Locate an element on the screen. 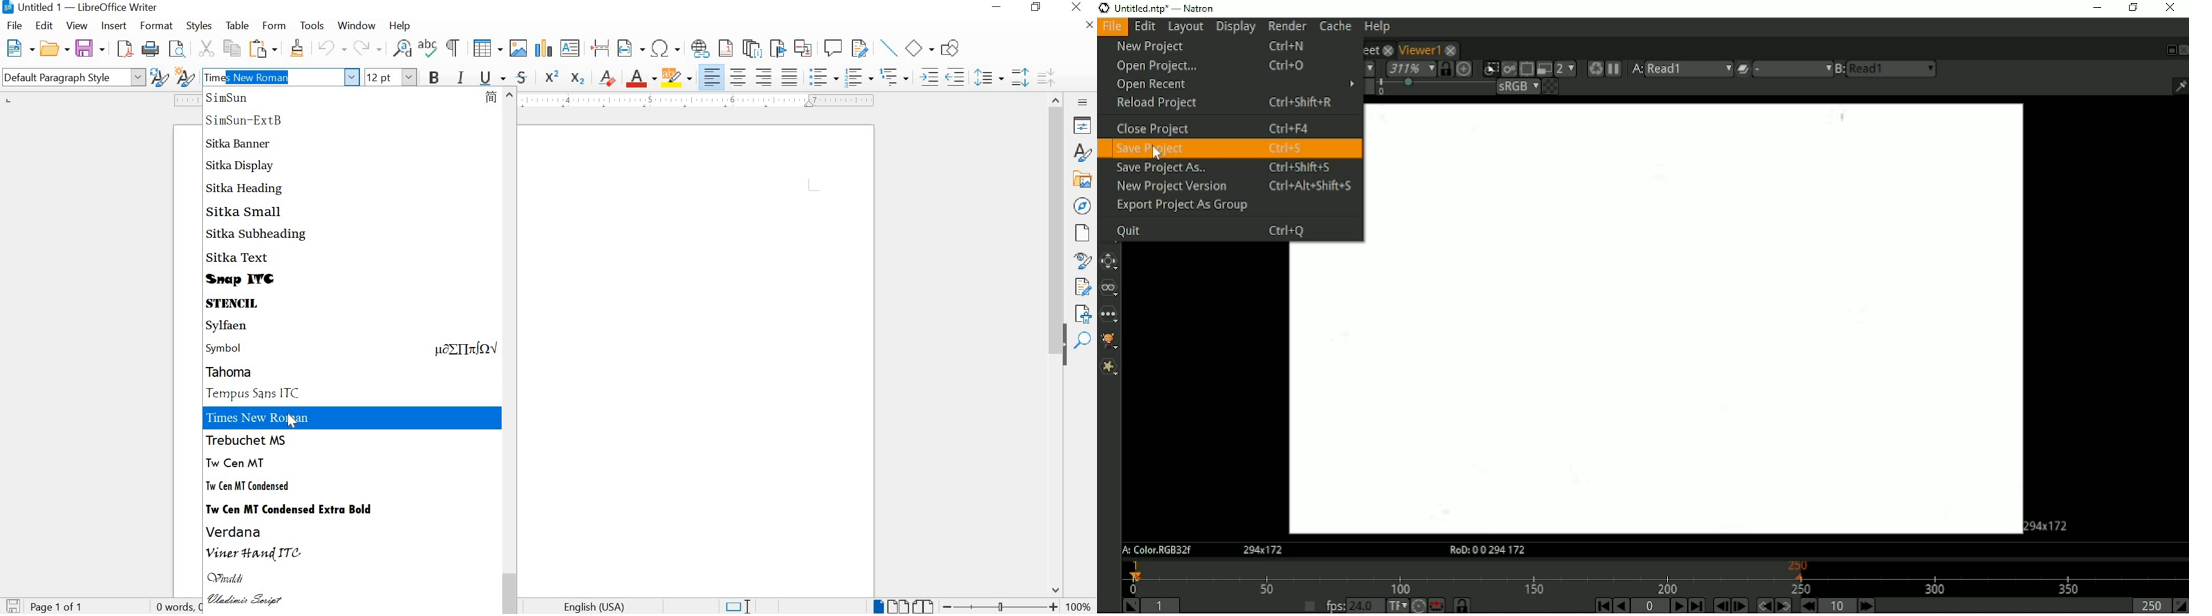  24 is located at coordinates (1364, 605).